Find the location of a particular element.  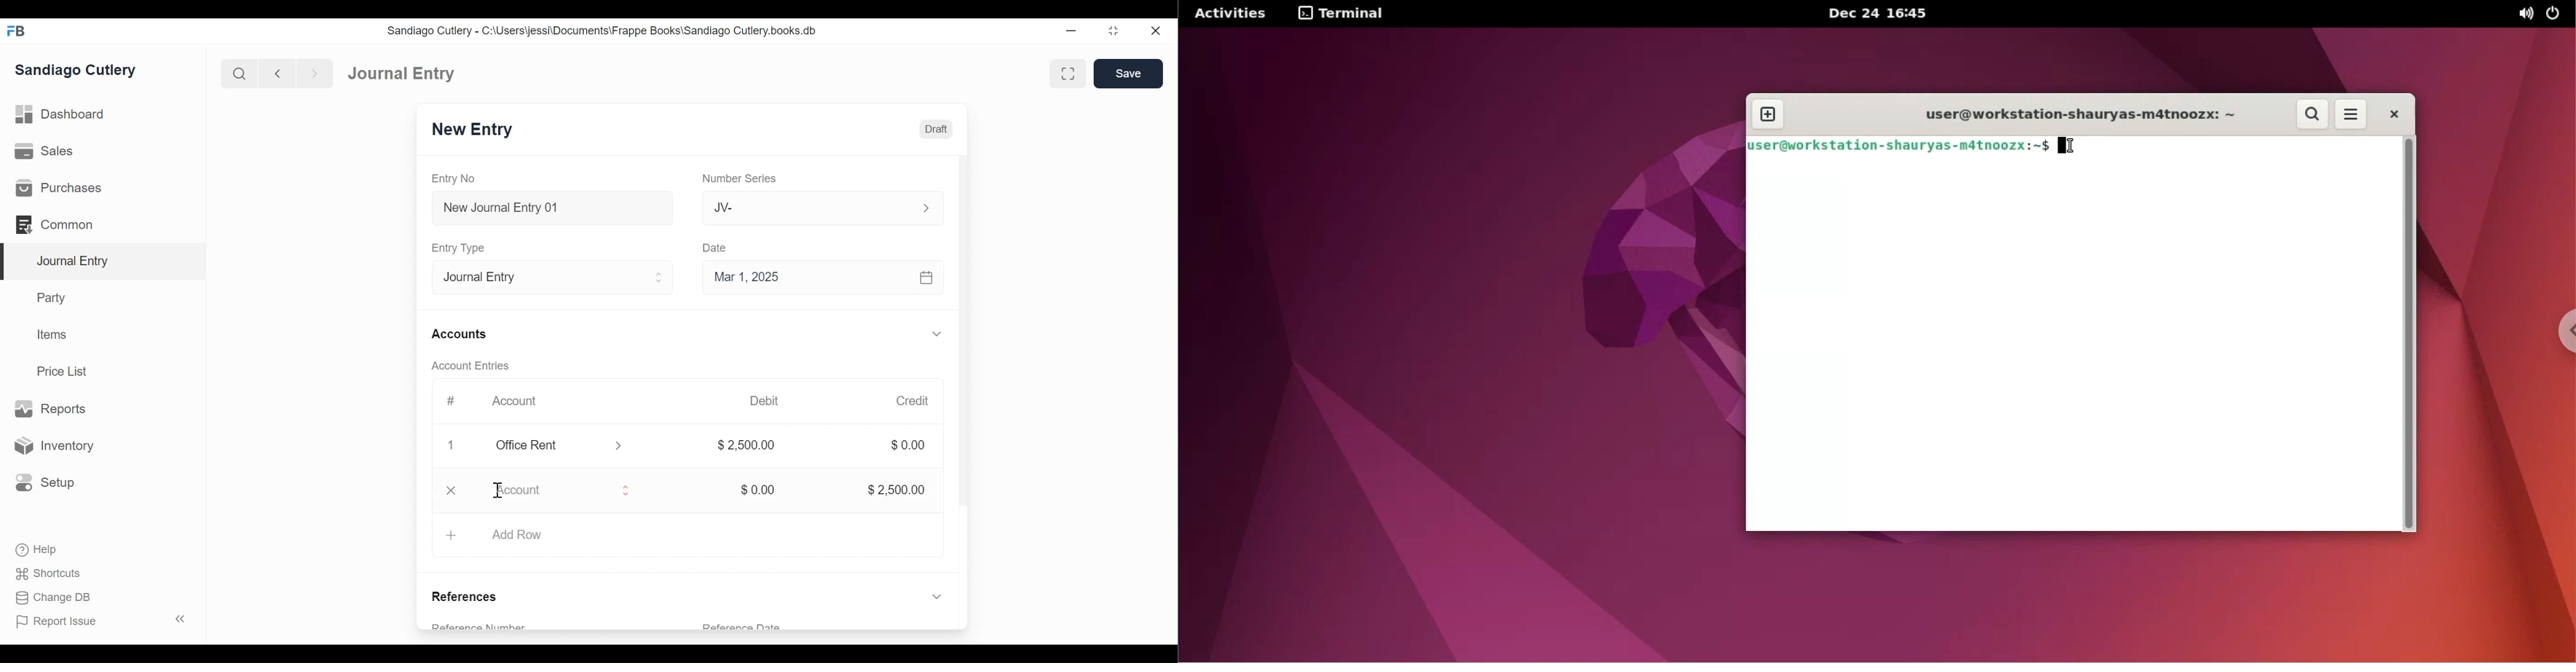

delete is located at coordinates (449, 446).